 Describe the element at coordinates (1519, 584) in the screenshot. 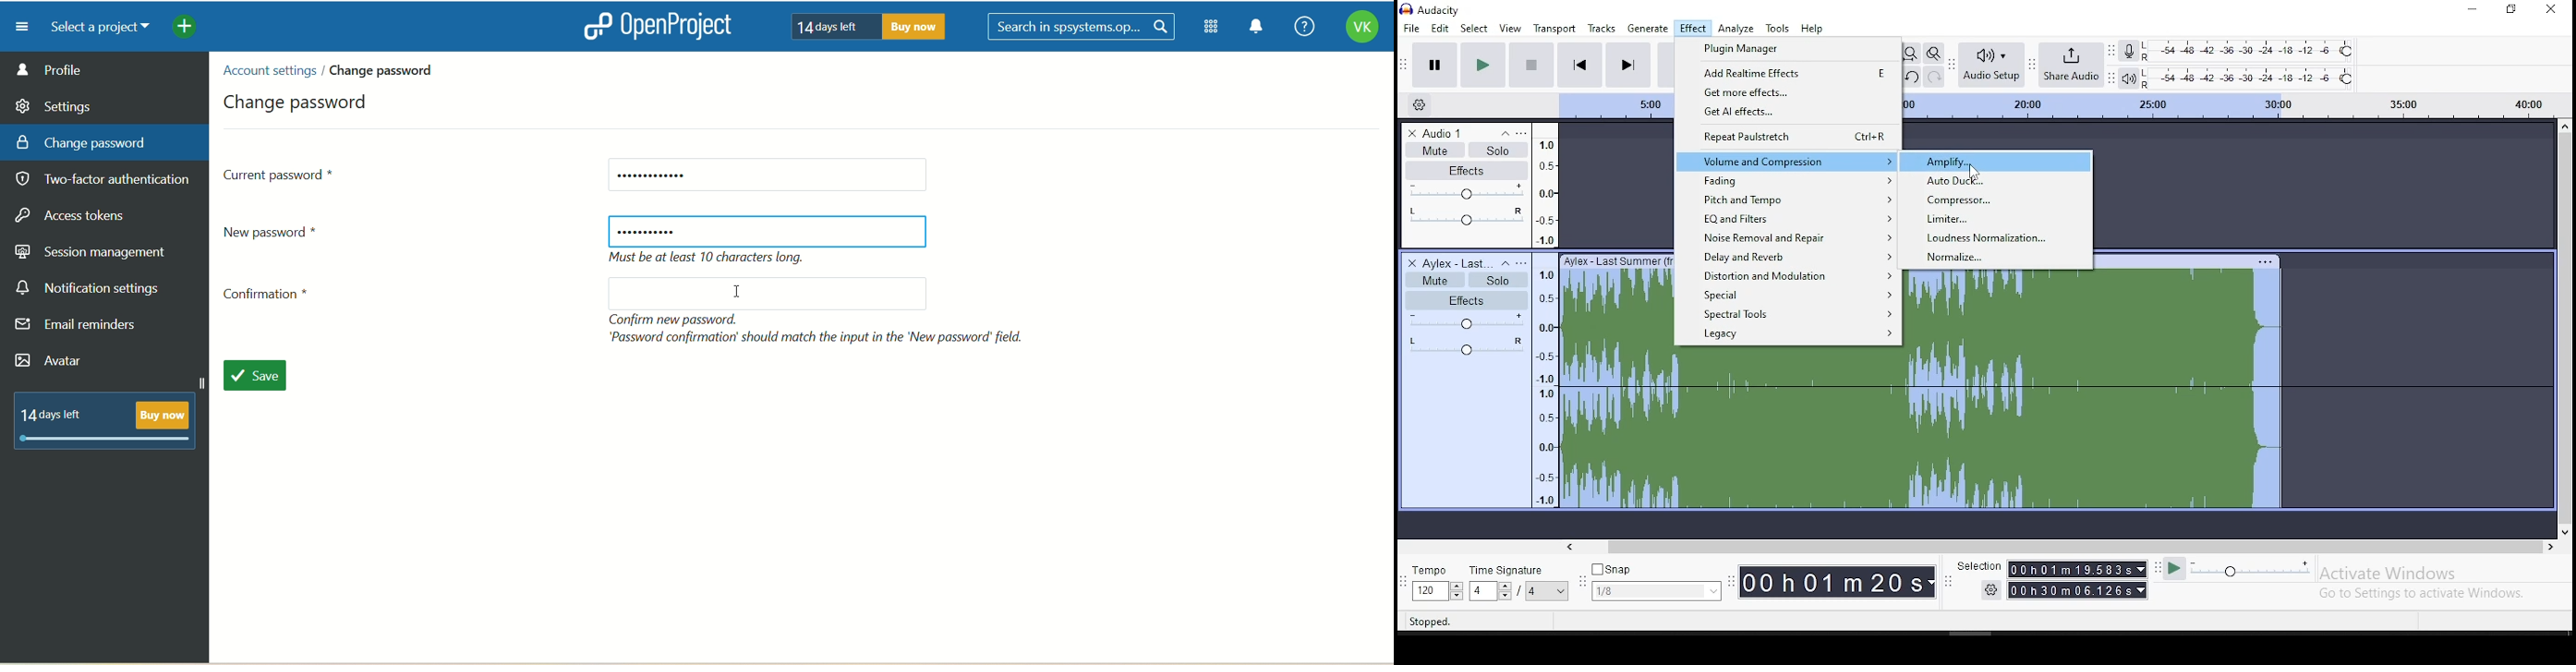

I see `rime signature` at that location.